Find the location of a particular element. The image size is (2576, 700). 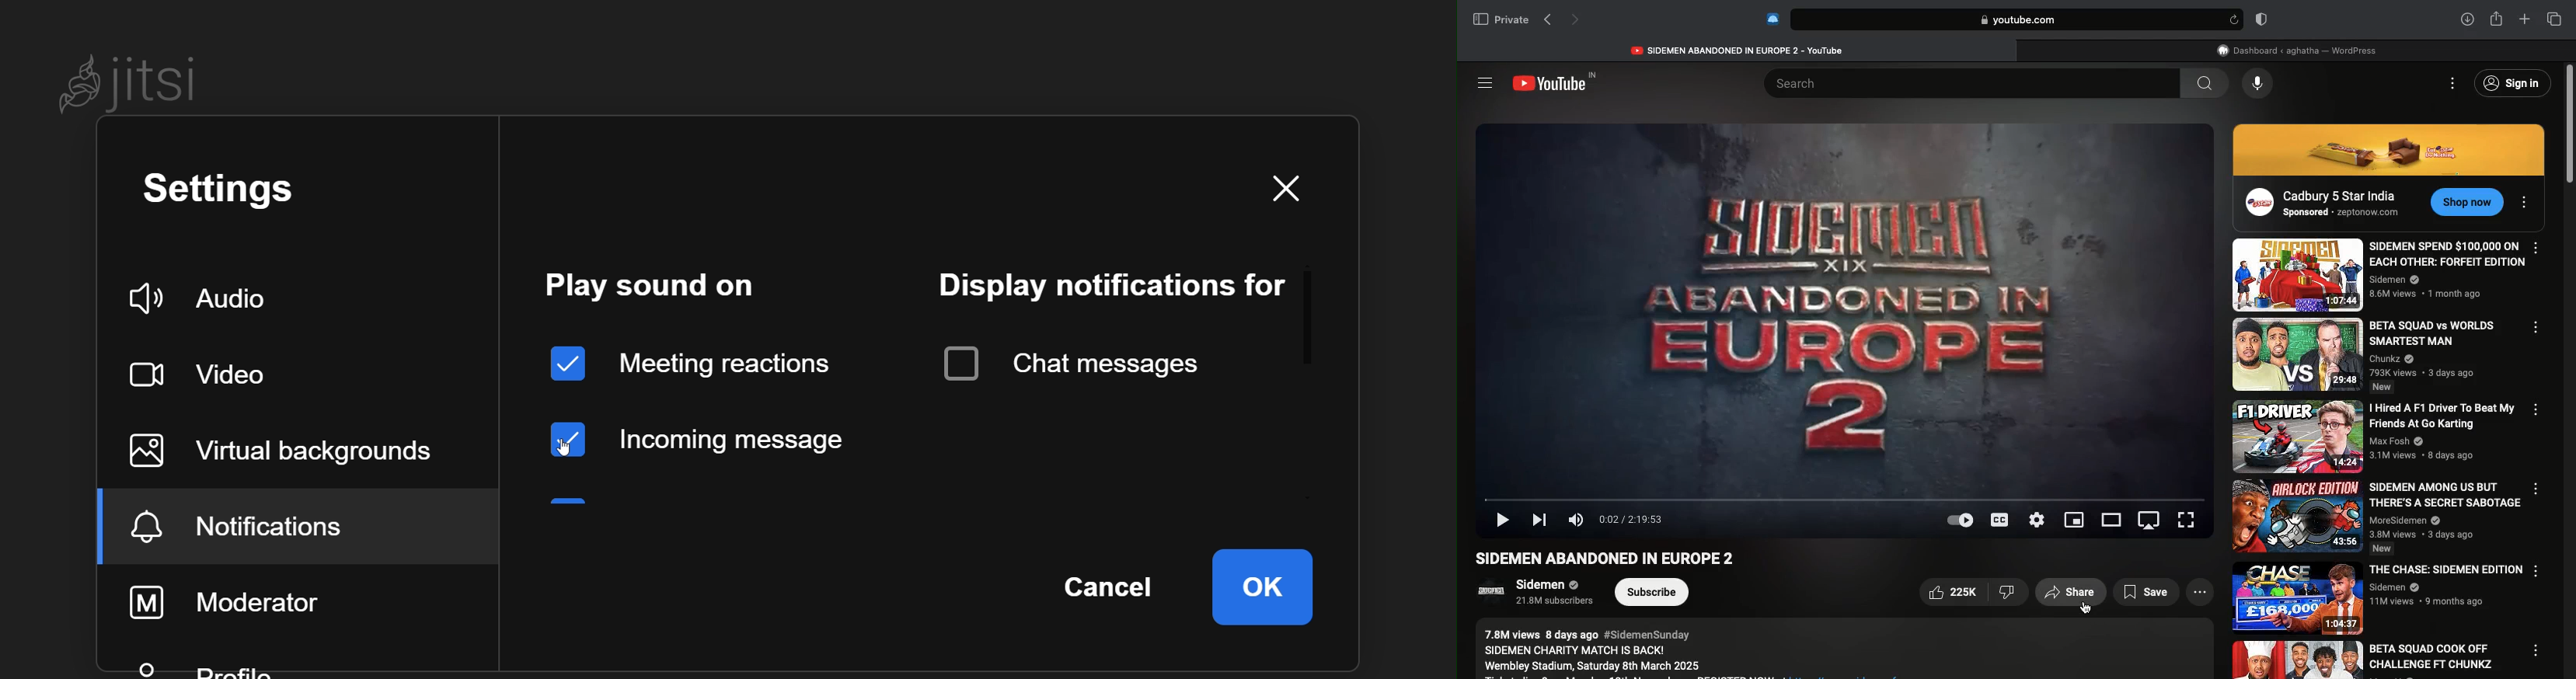

Sign in is located at coordinates (2512, 84).